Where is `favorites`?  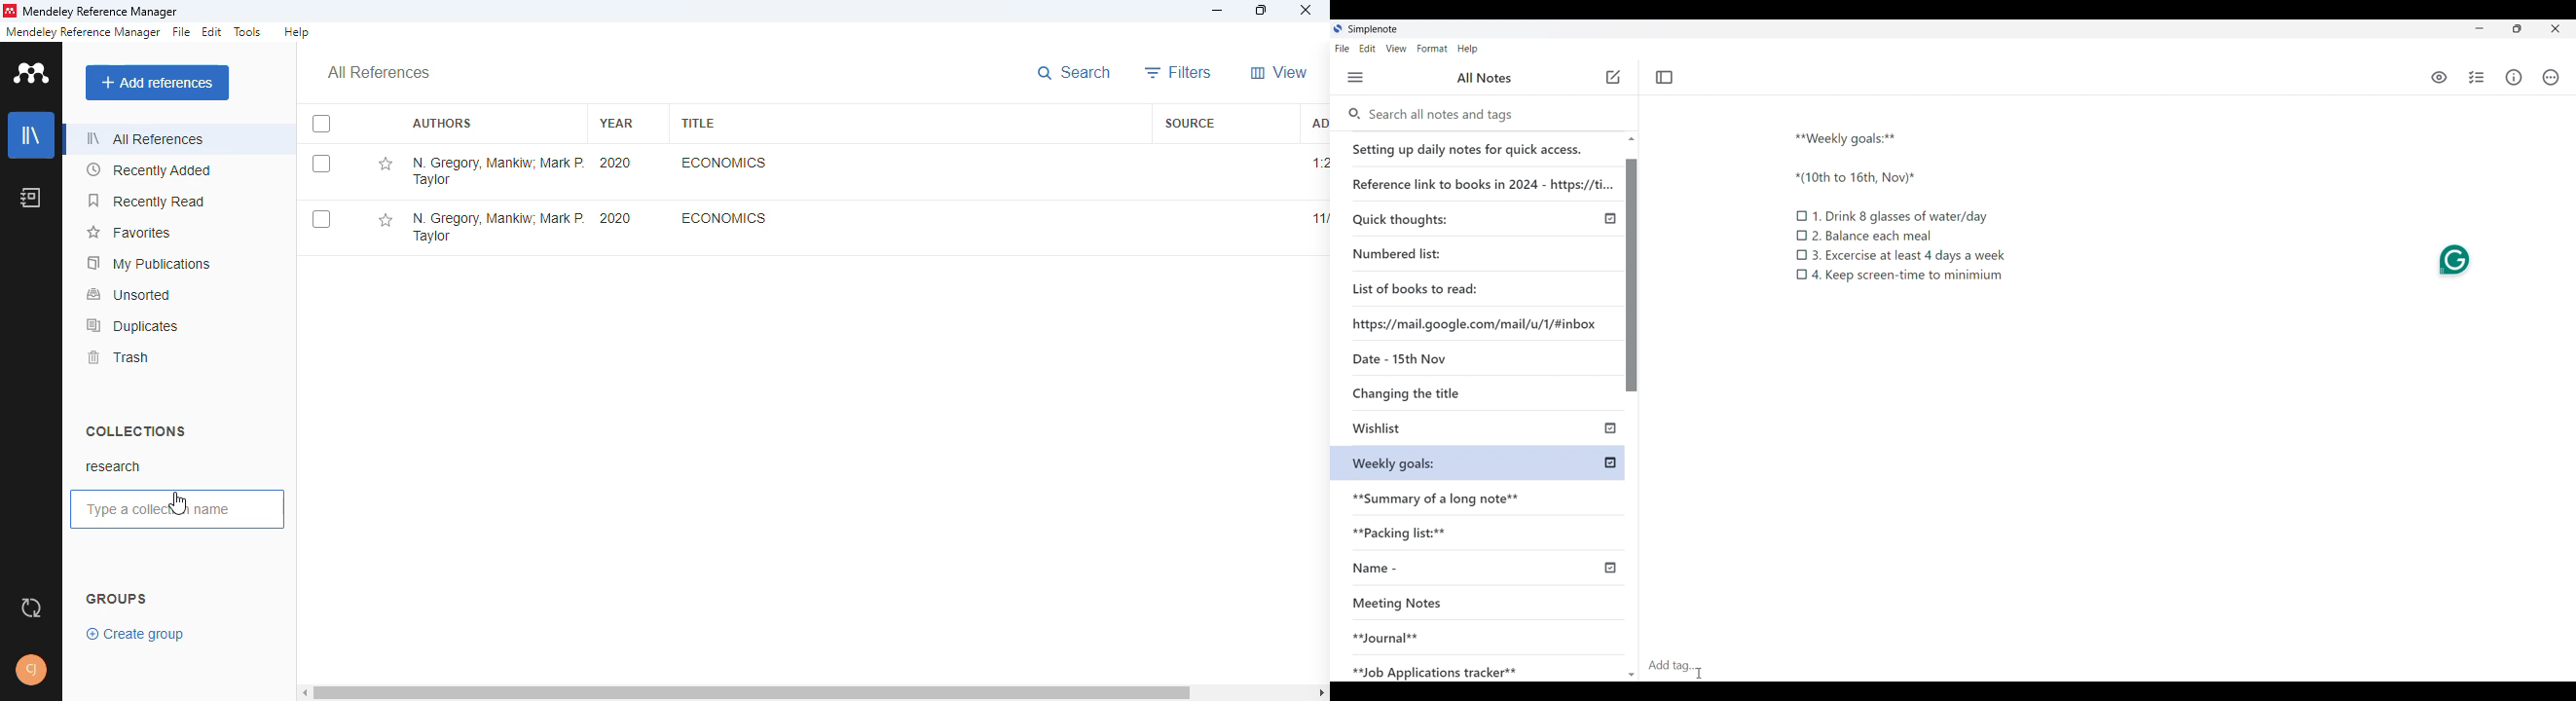
favorites is located at coordinates (128, 233).